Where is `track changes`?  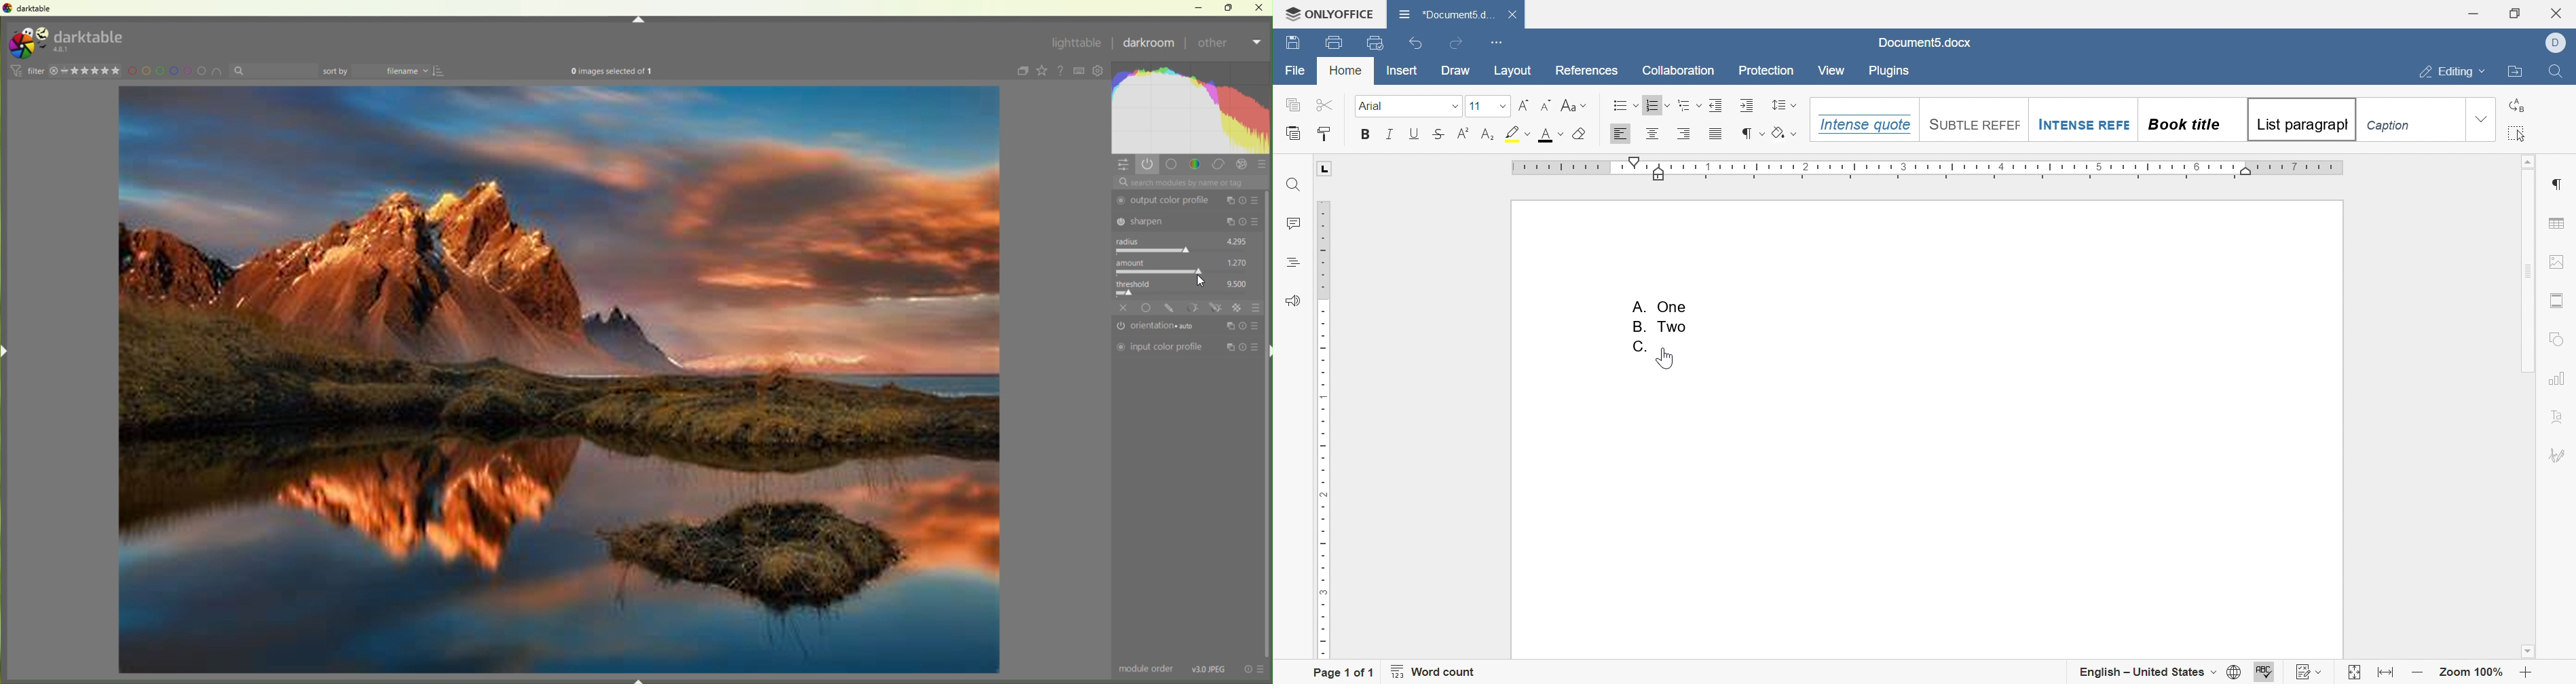 track changes is located at coordinates (2308, 672).